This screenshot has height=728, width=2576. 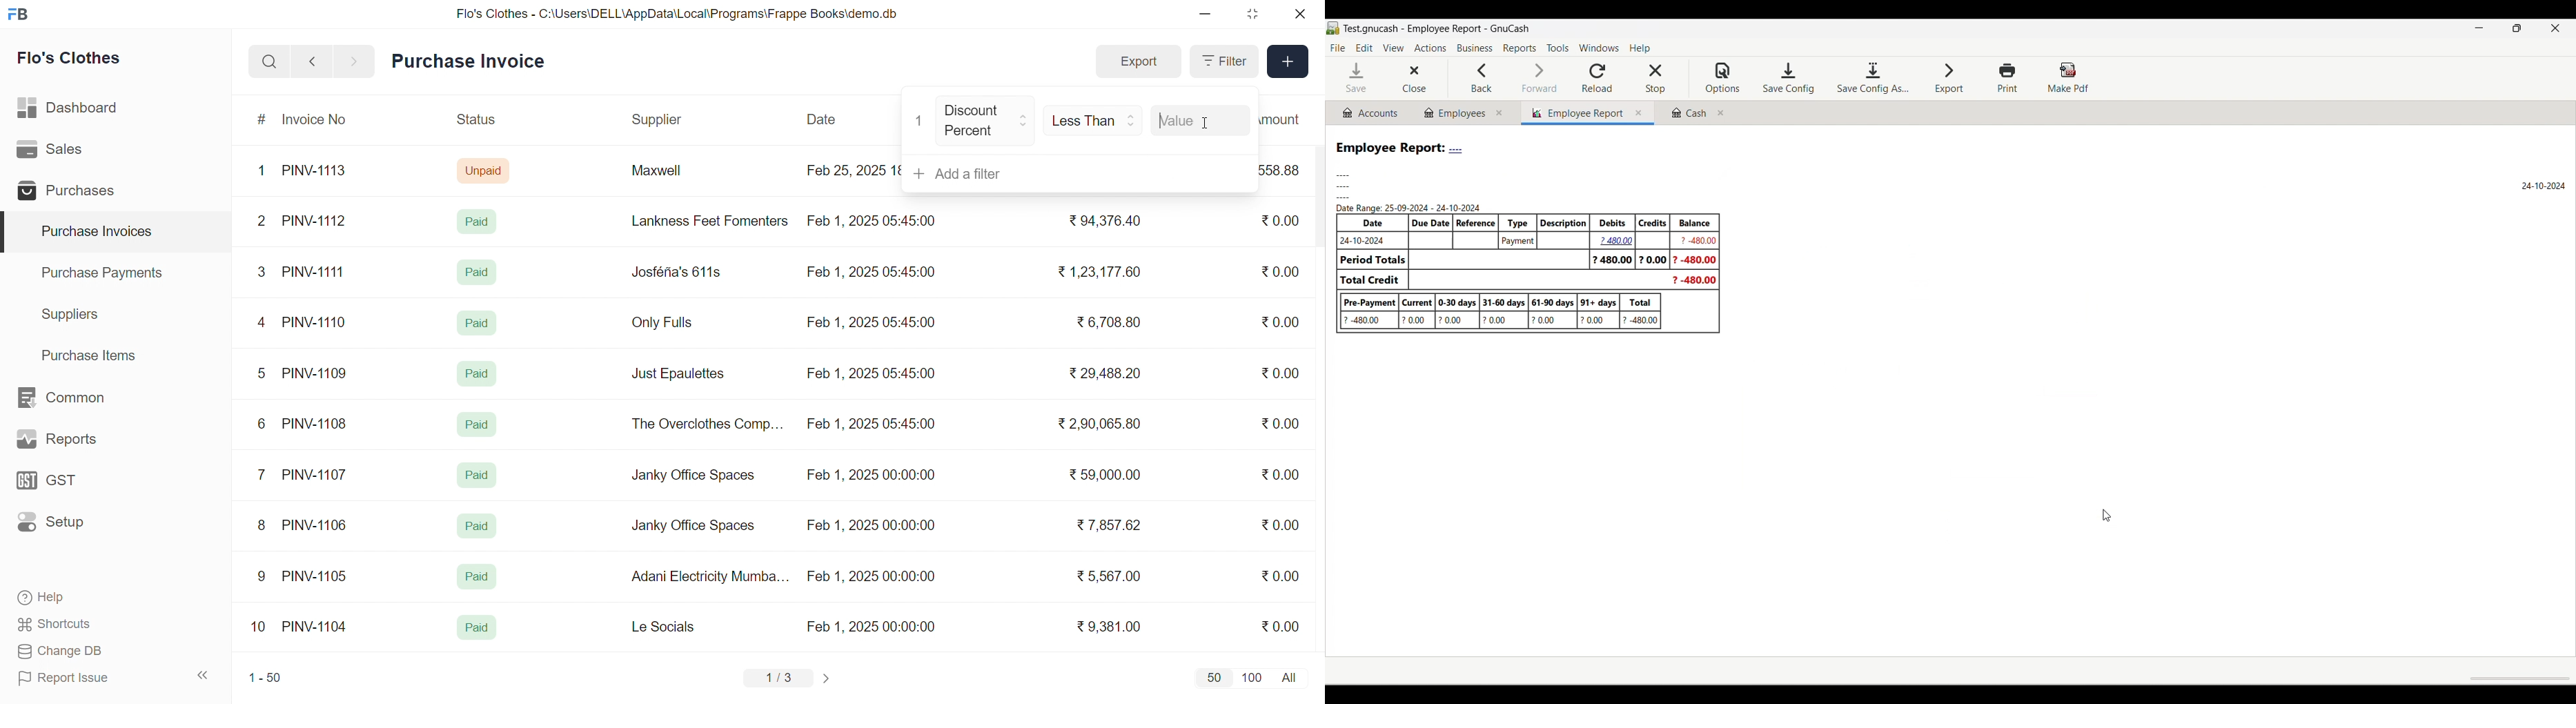 I want to click on Outstanding Amount, so click(x=1287, y=119).